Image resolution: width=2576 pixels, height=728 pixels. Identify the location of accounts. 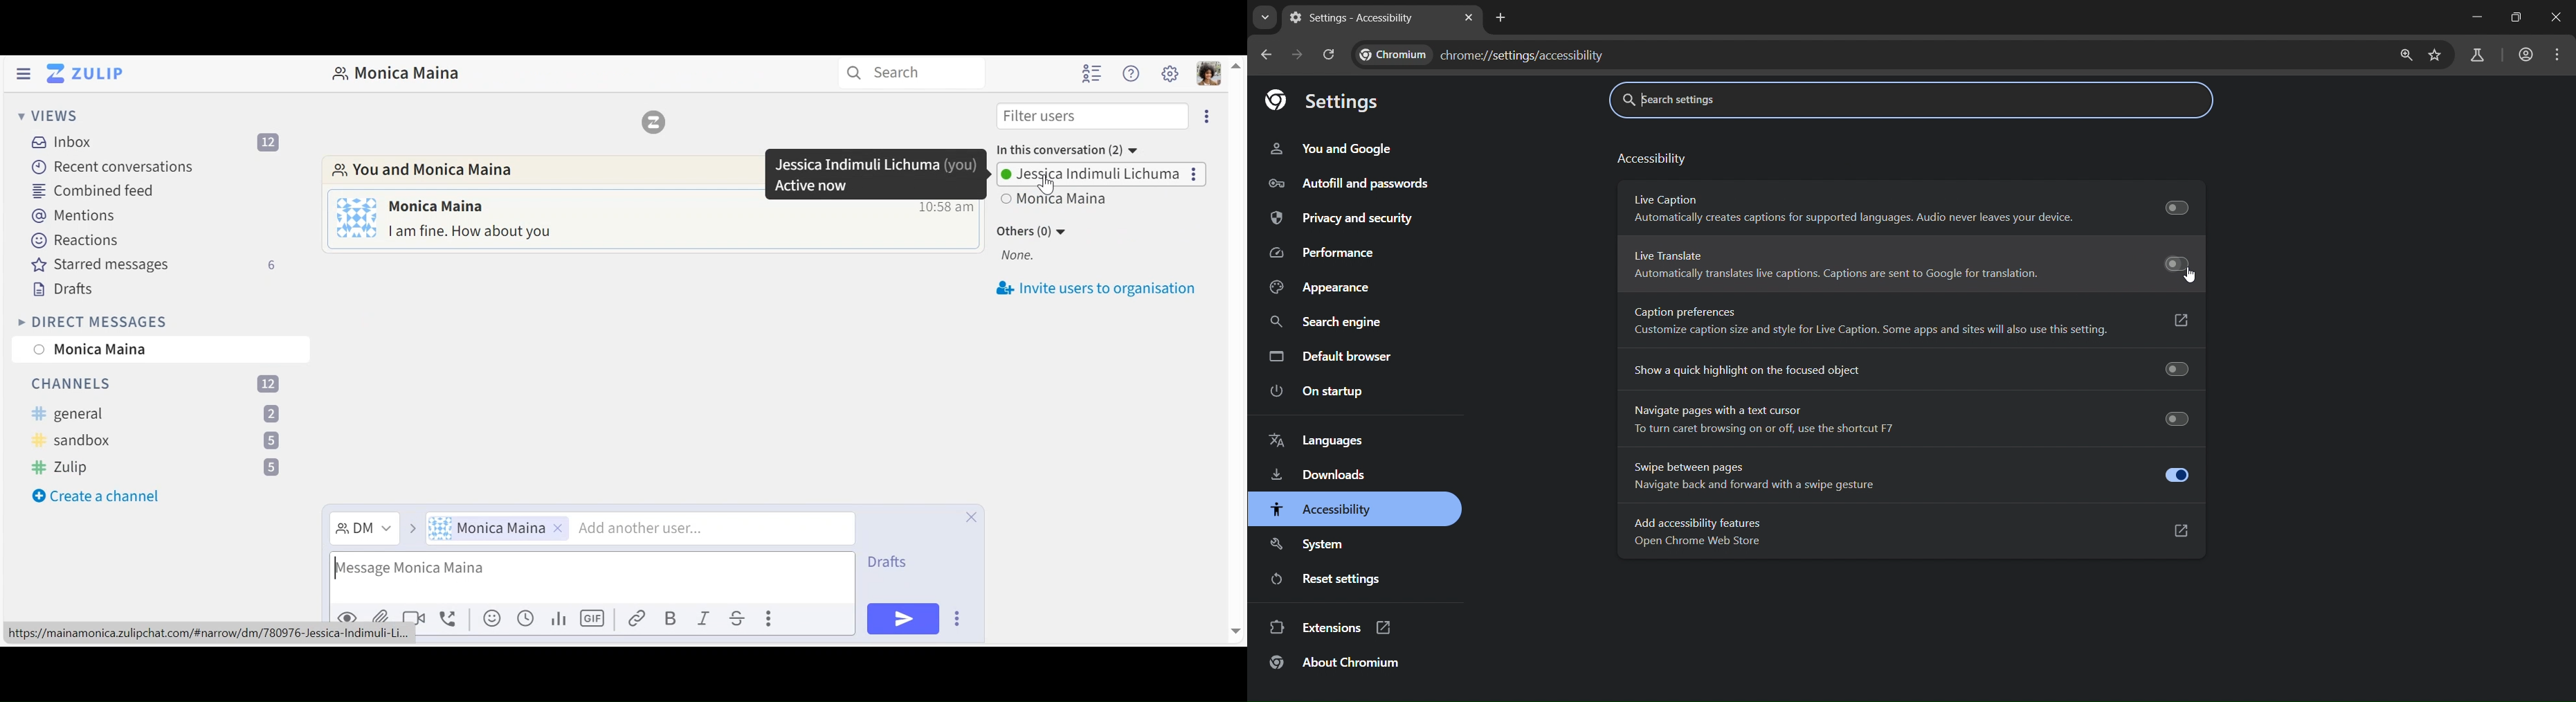
(2523, 55).